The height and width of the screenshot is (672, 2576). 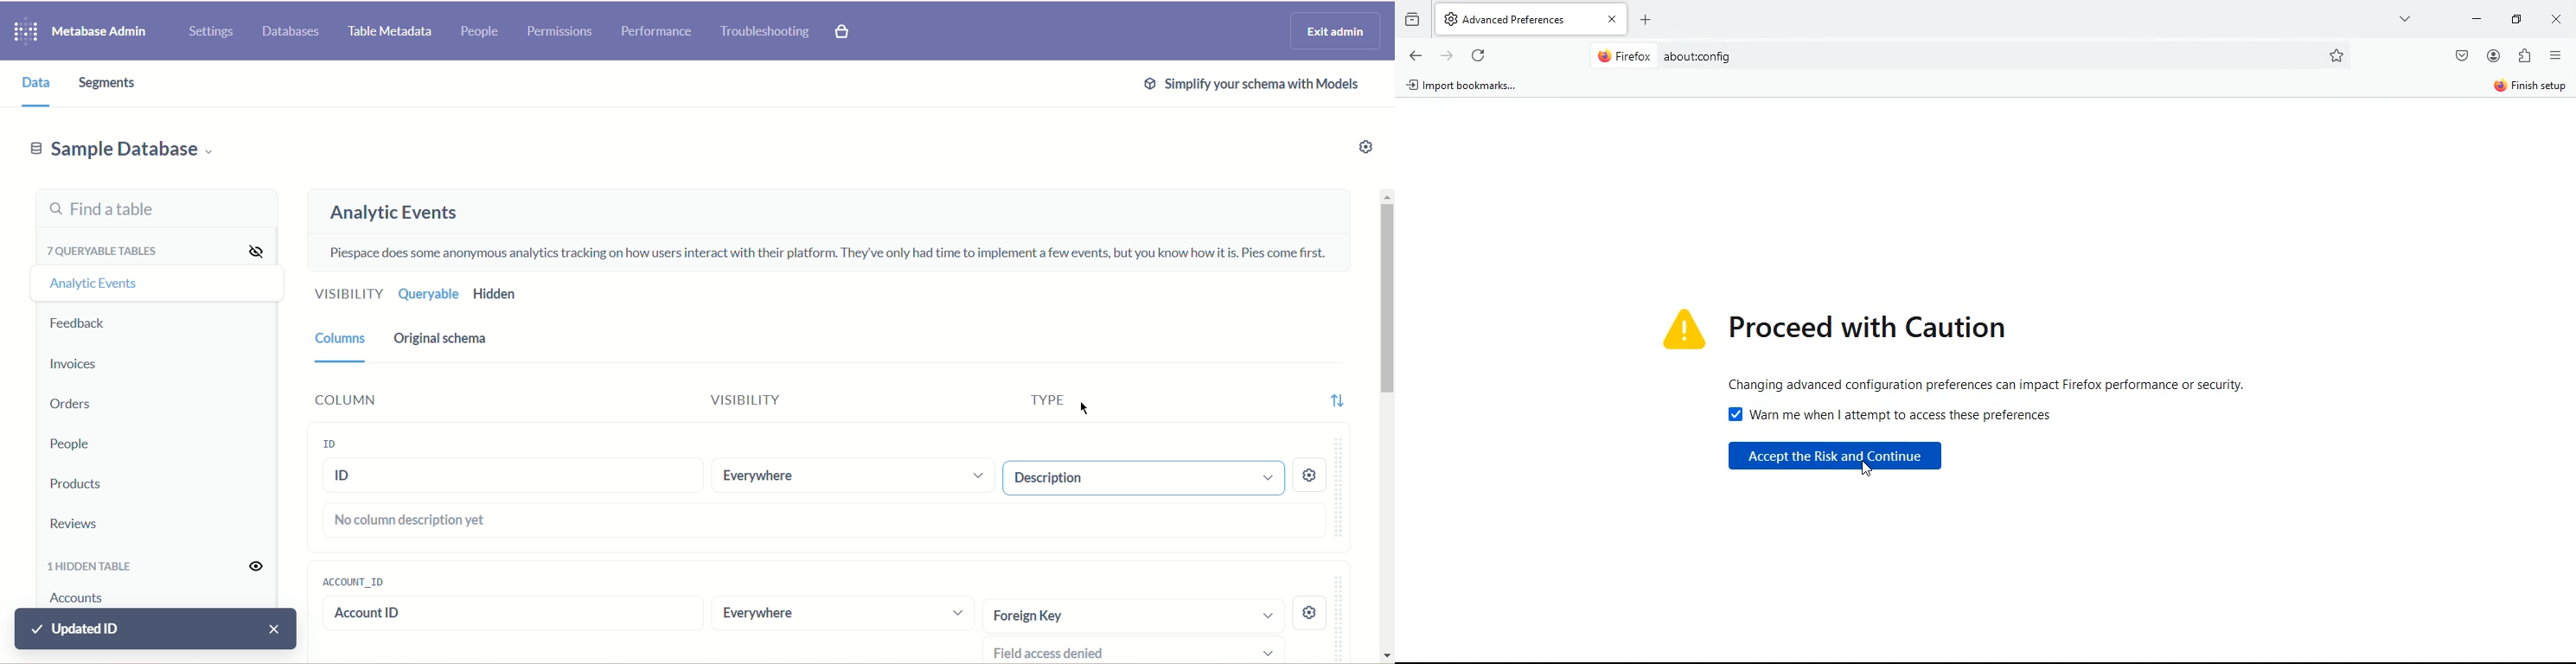 What do you see at coordinates (820, 521) in the screenshot?
I see `no column description yet` at bounding box center [820, 521].